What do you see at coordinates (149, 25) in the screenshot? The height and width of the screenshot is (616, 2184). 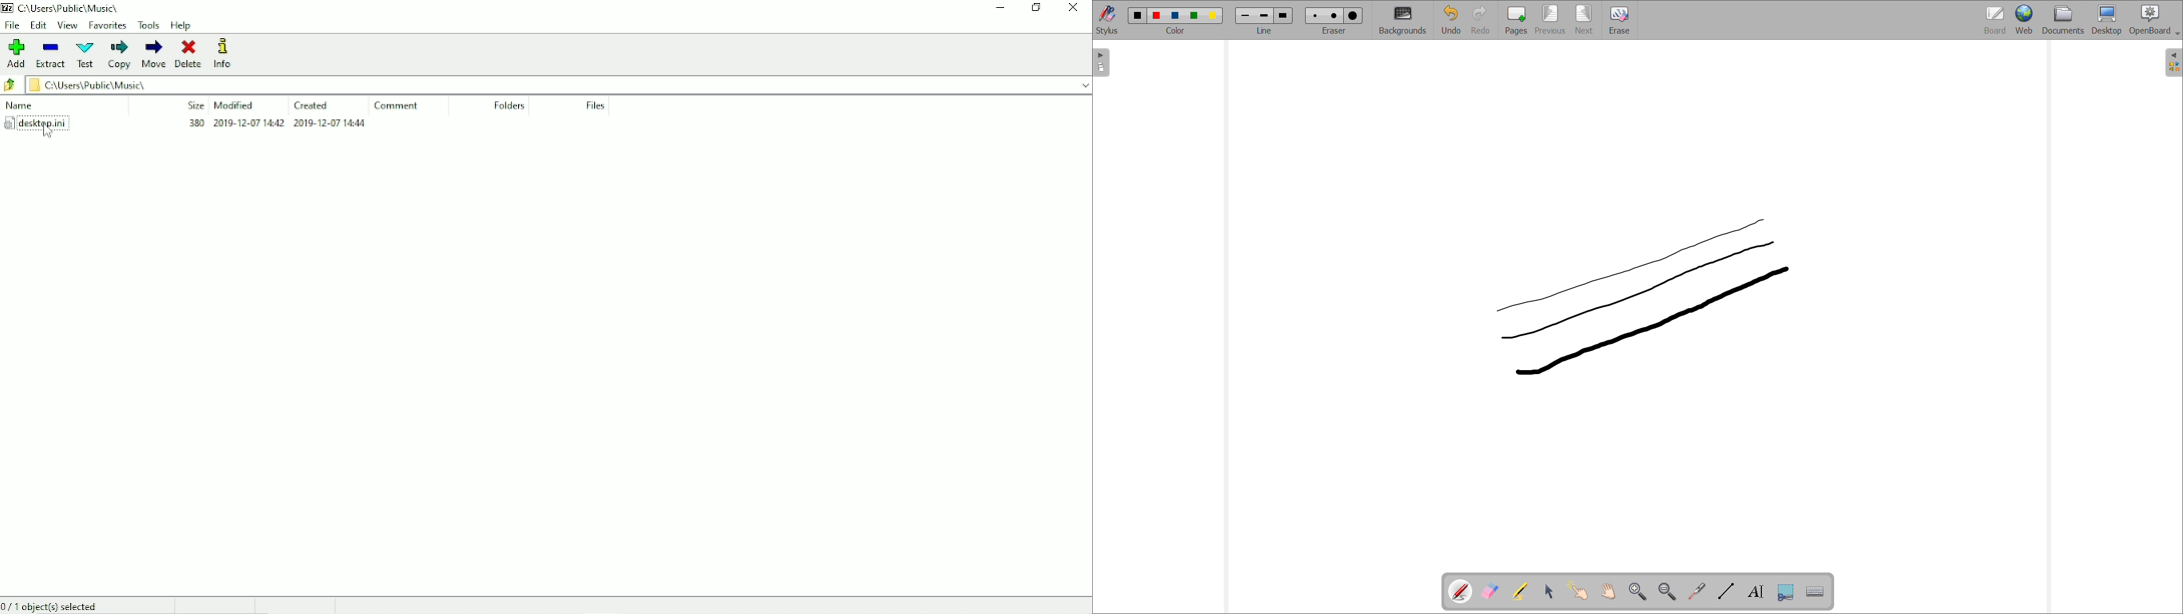 I see `Tools` at bounding box center [149, 25].